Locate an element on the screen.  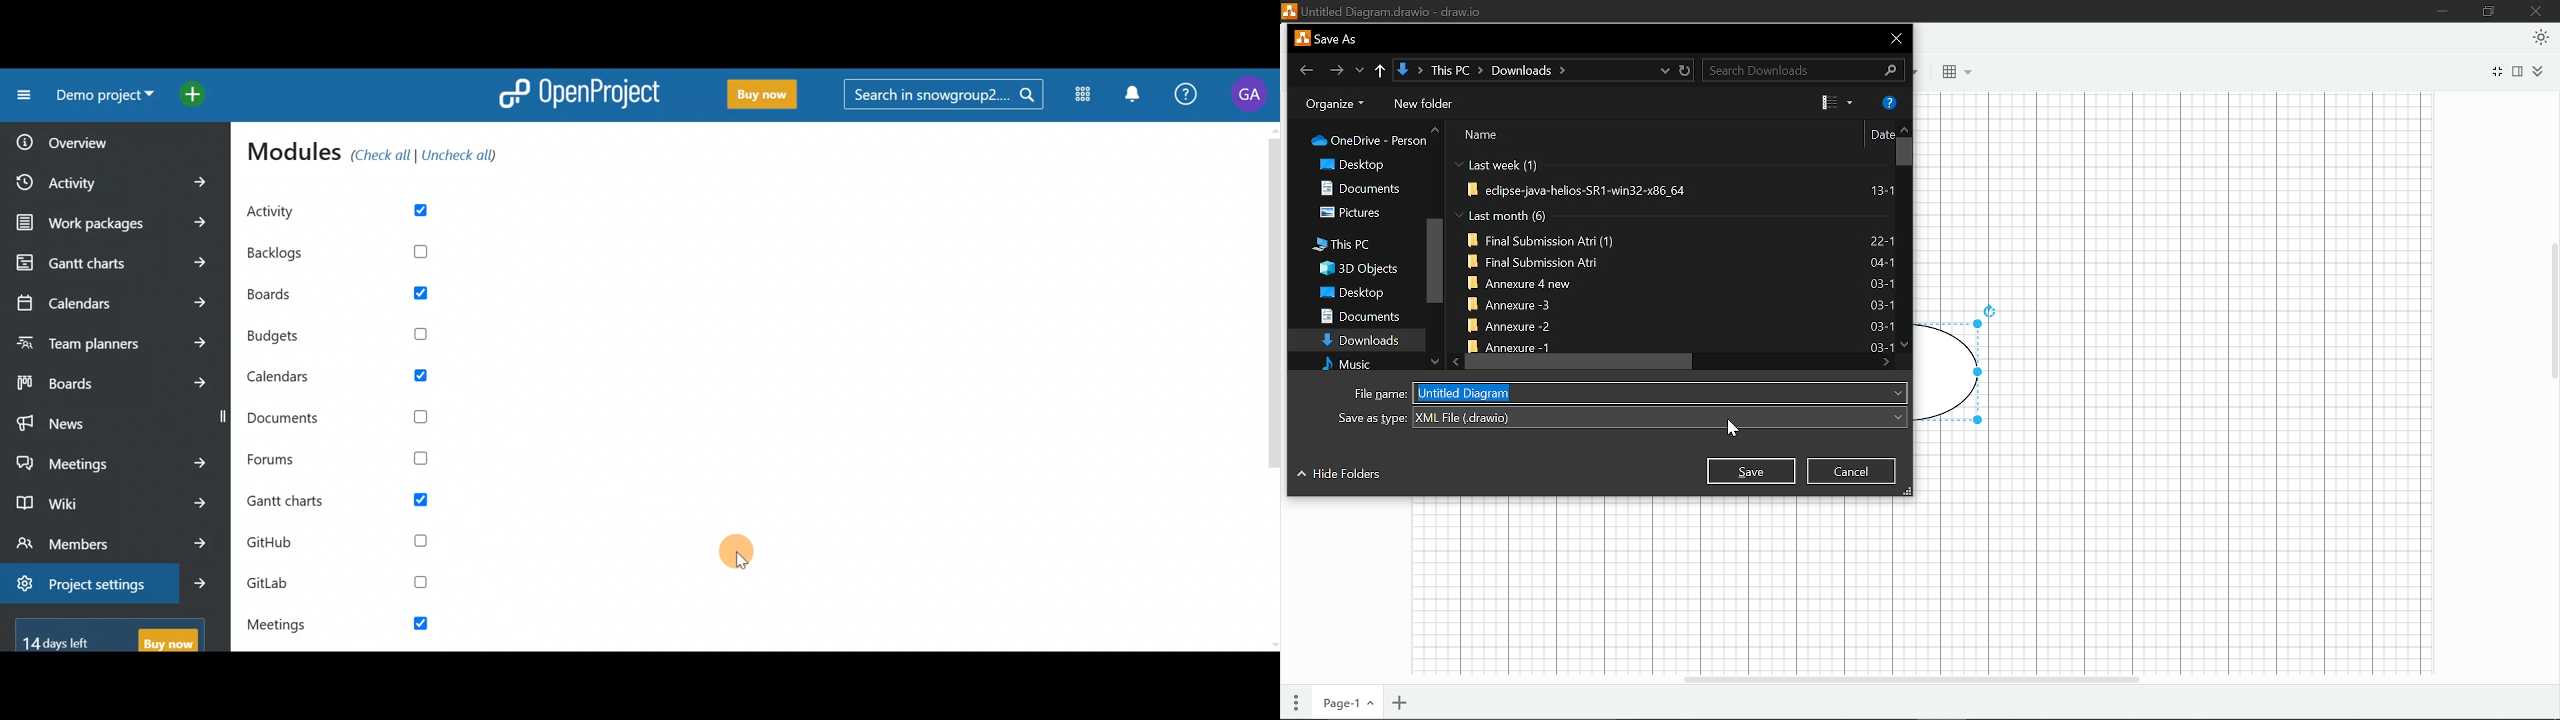
Appearence is located at coordinates (2541, 38).